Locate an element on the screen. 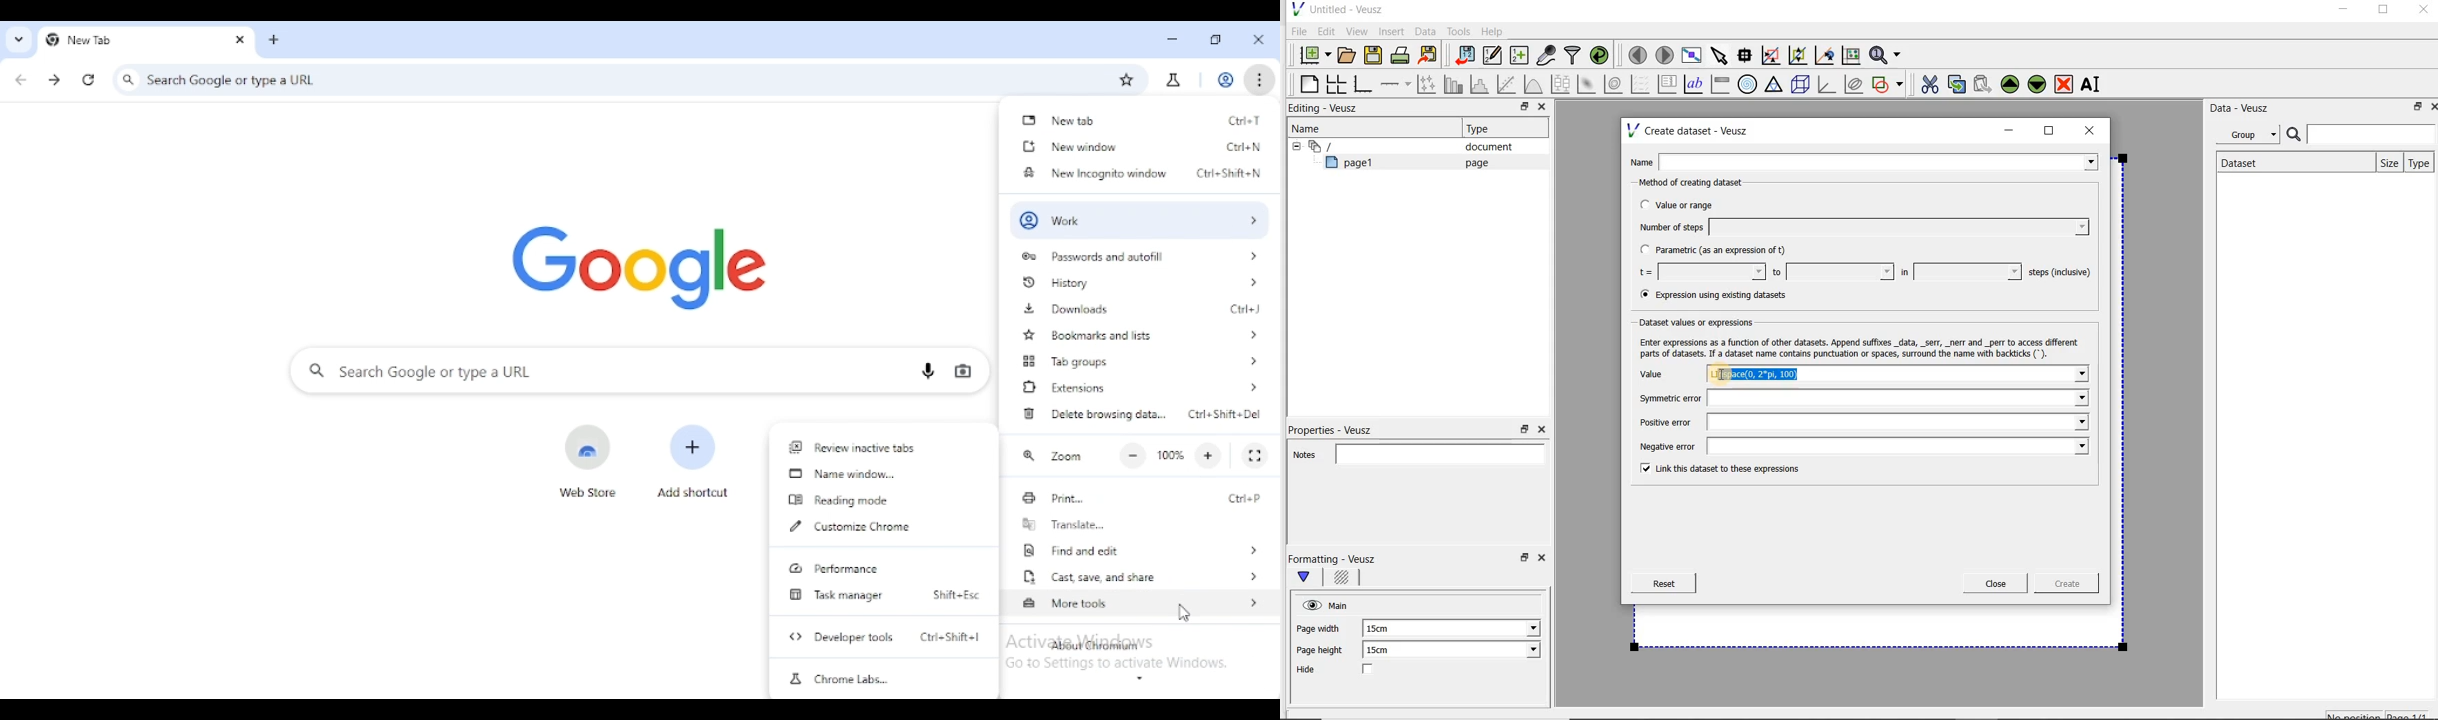 The height and width of the screenshot is (728, 2464). Name is located at coordinates (1310, 128).